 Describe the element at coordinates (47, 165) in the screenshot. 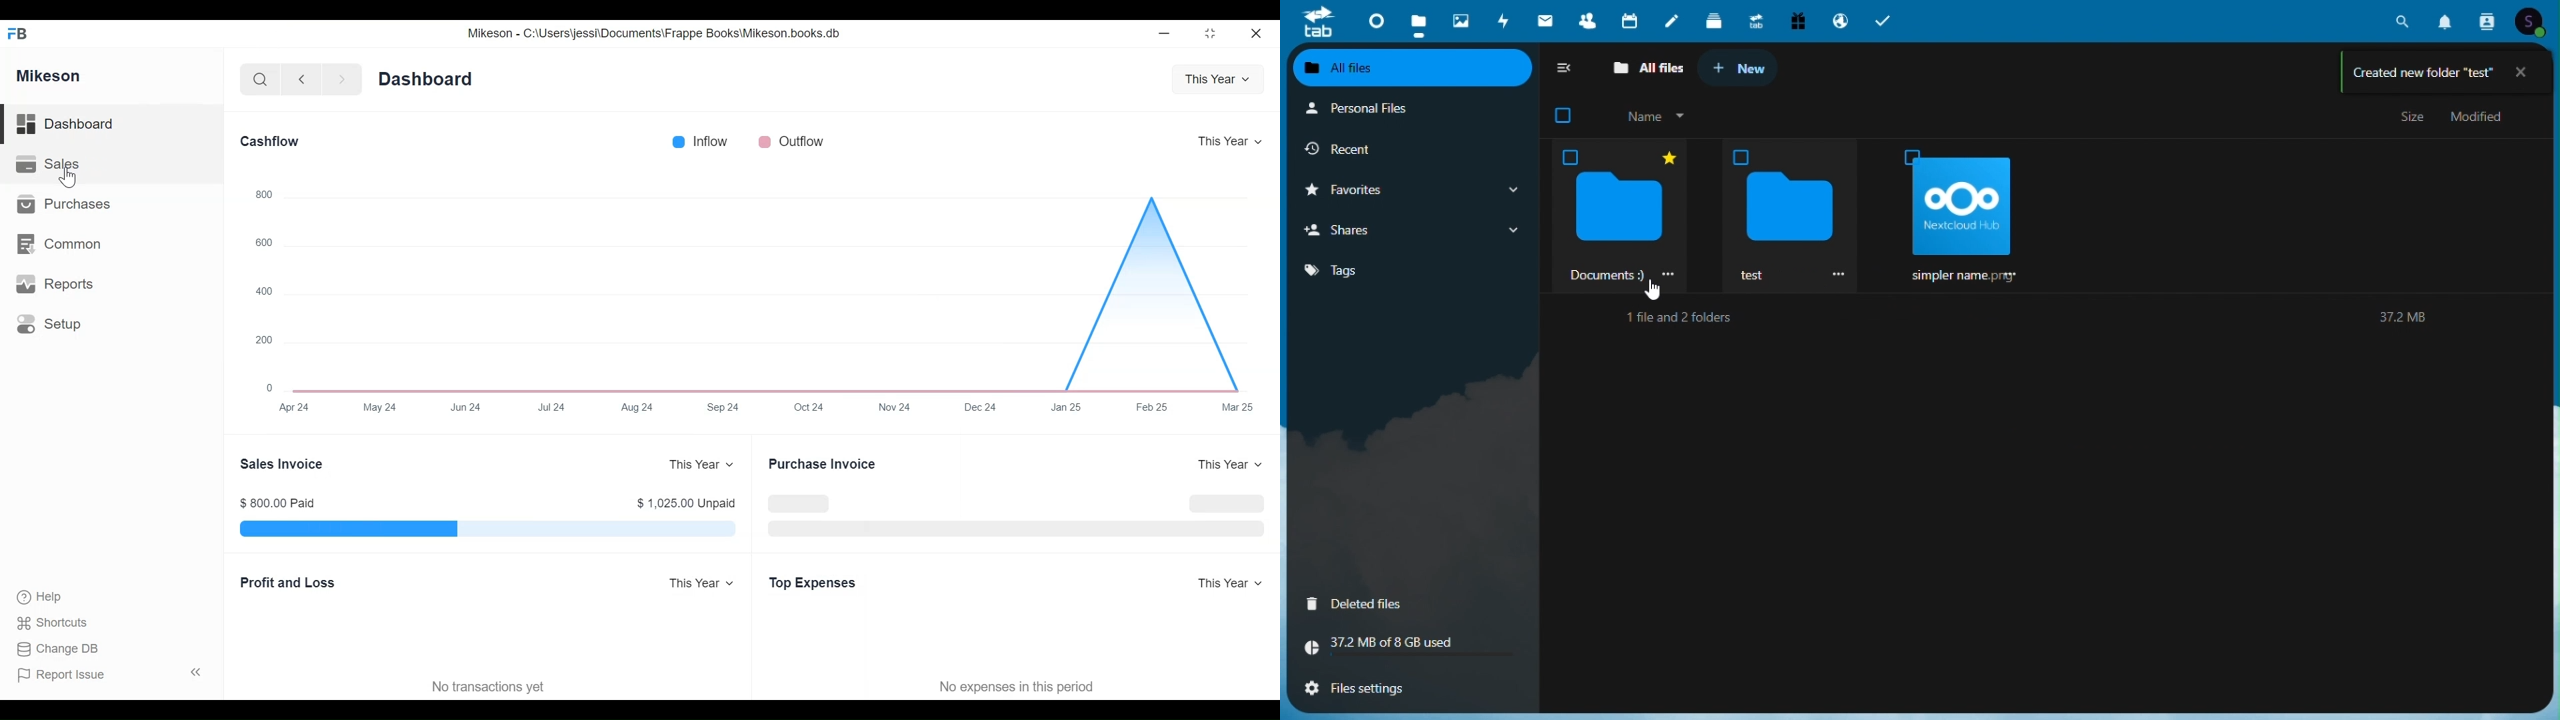

I see `Sales` at that location.